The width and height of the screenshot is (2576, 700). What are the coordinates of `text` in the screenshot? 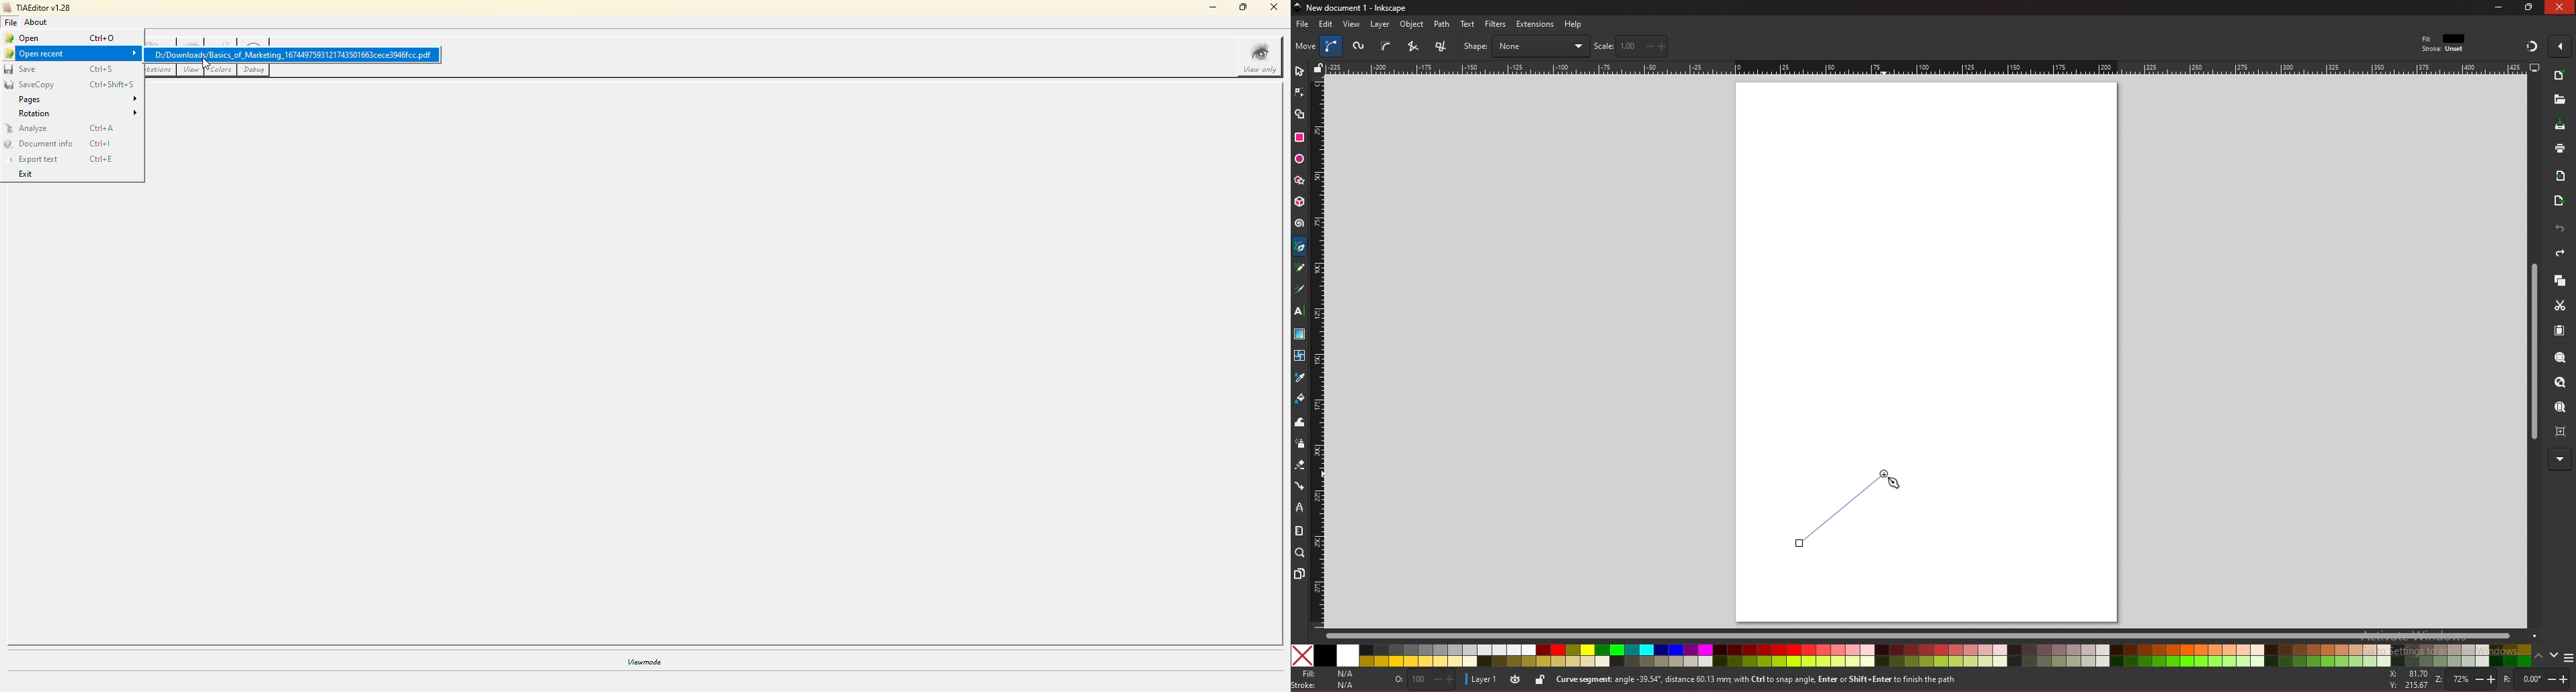 It's located at (1467, 24).